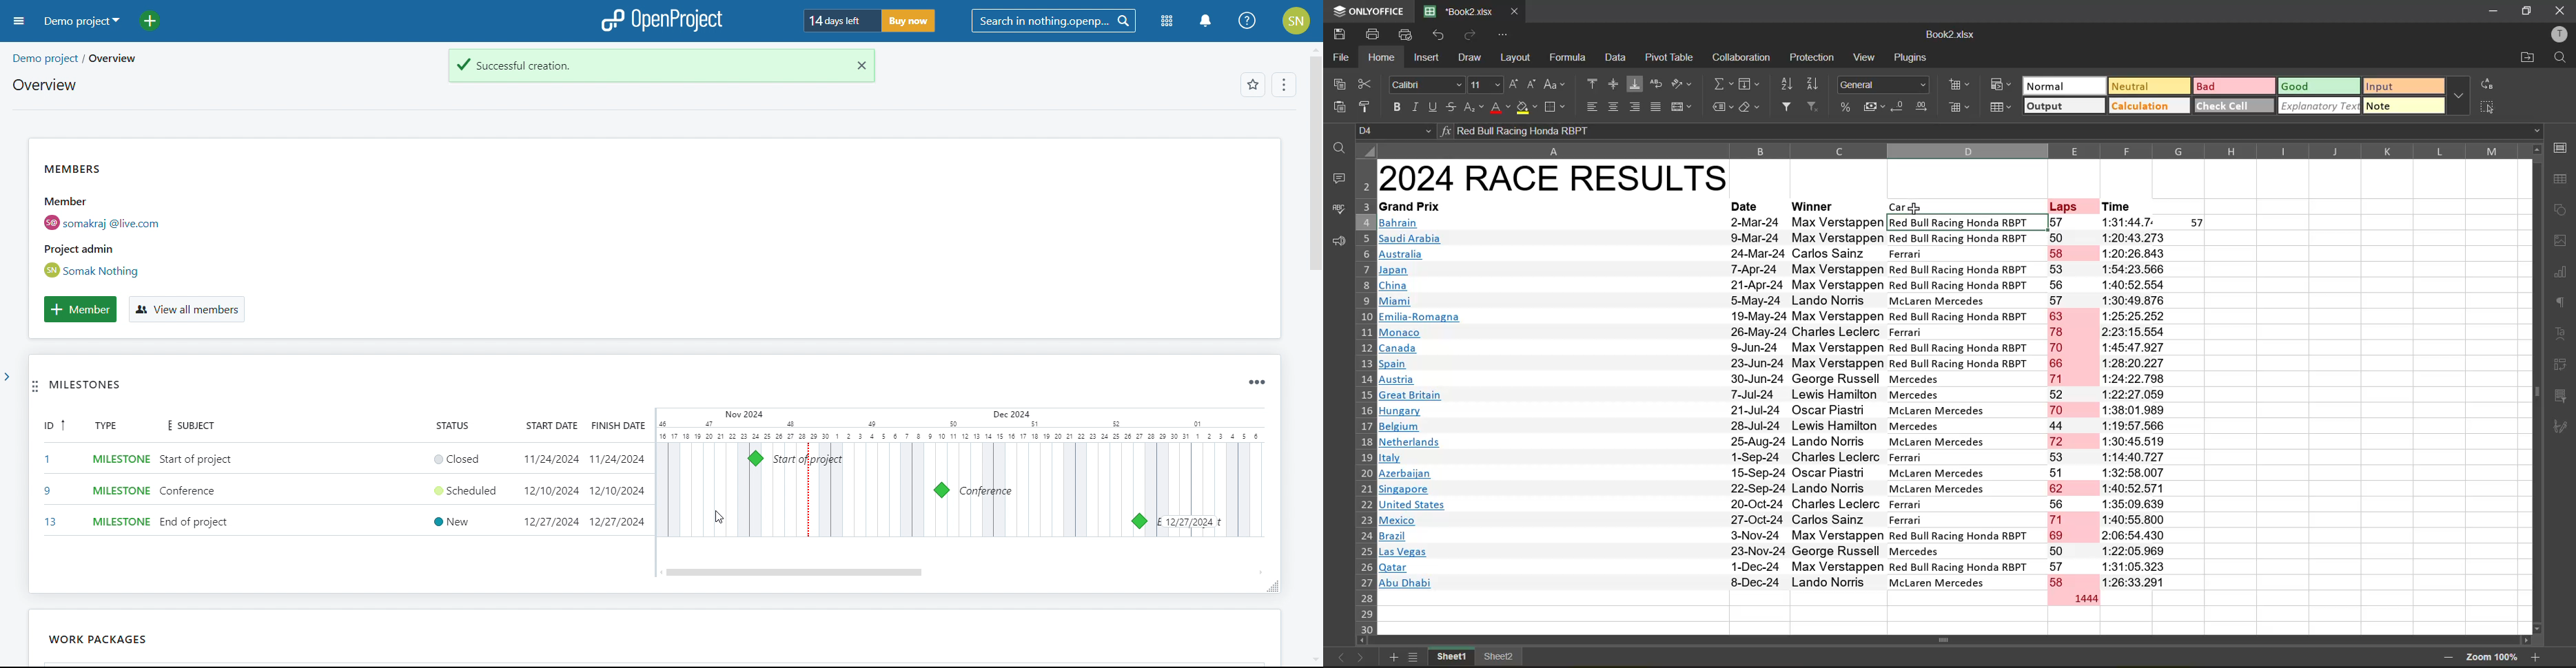 The height and width of the screenshot is (672, 2576). What do you see at coordinates (1391, 657) in the screenshot?
I see `add new sheet` at bounding box center [1391, 657].